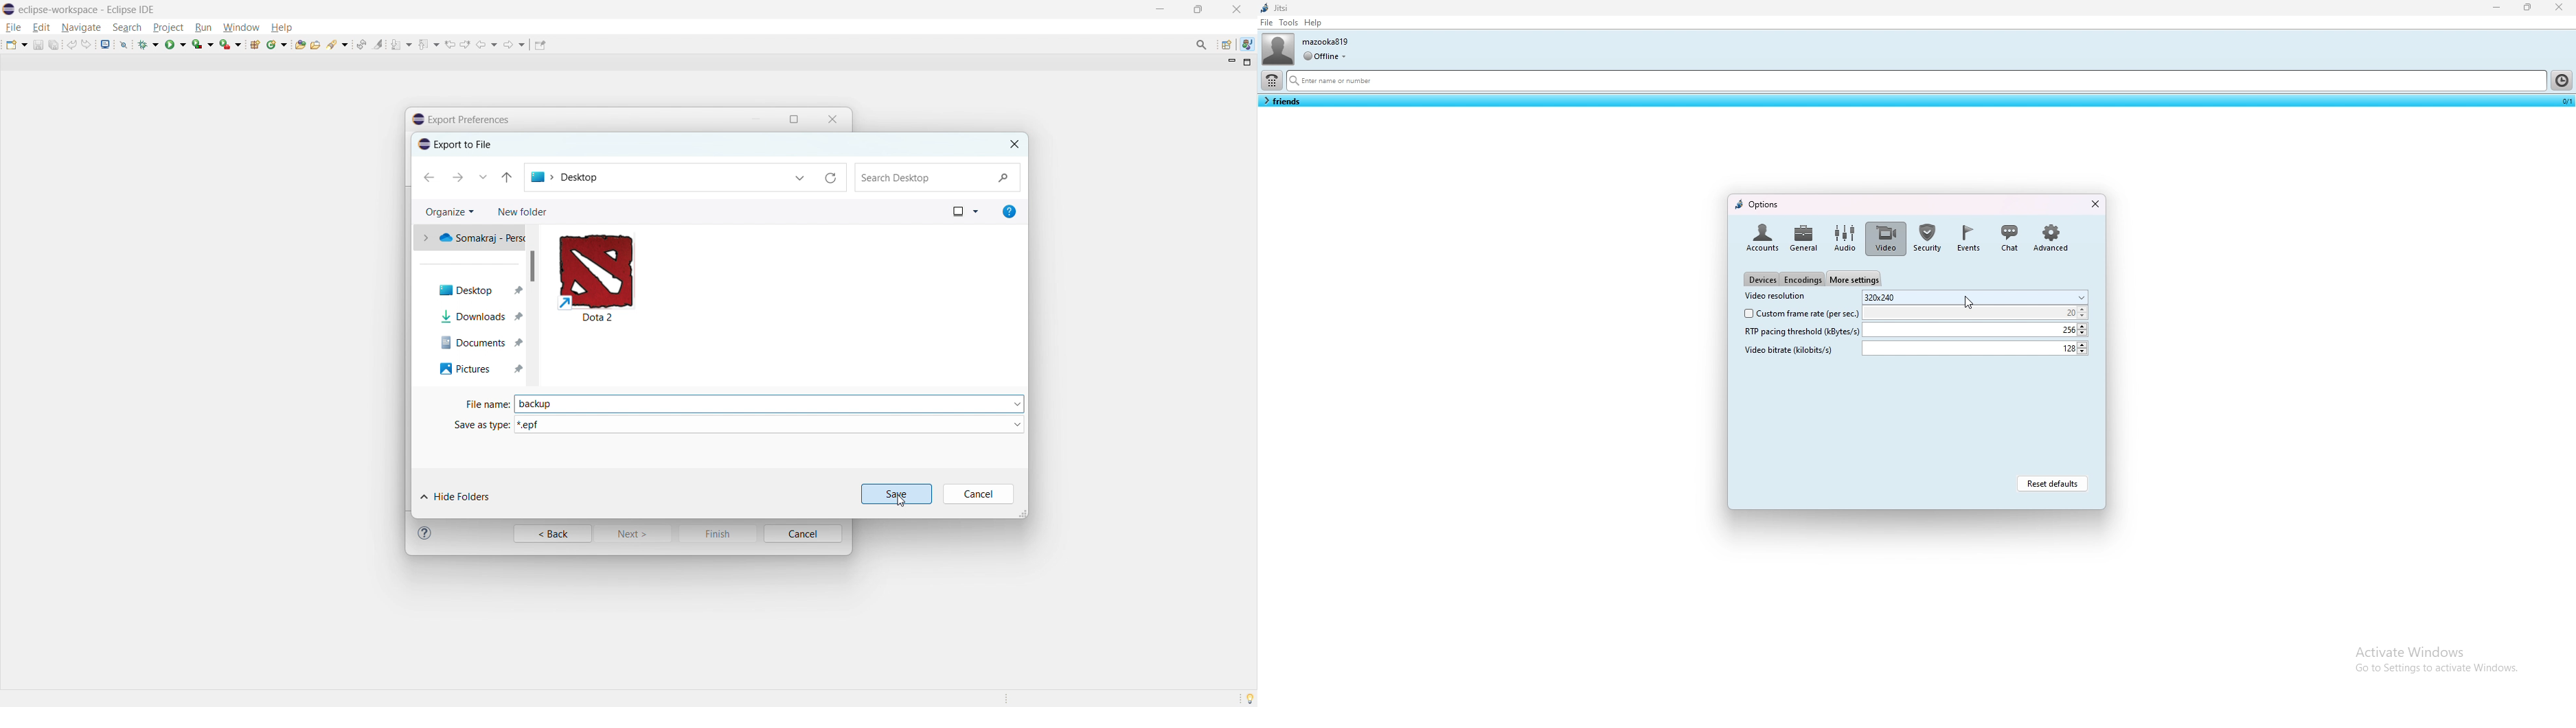 The height and width of the screenshot is (728, 2576). What do you see at coordinates (1759, 203) in the screenshot?
I see `Options` at bounding box center [1759, 203].